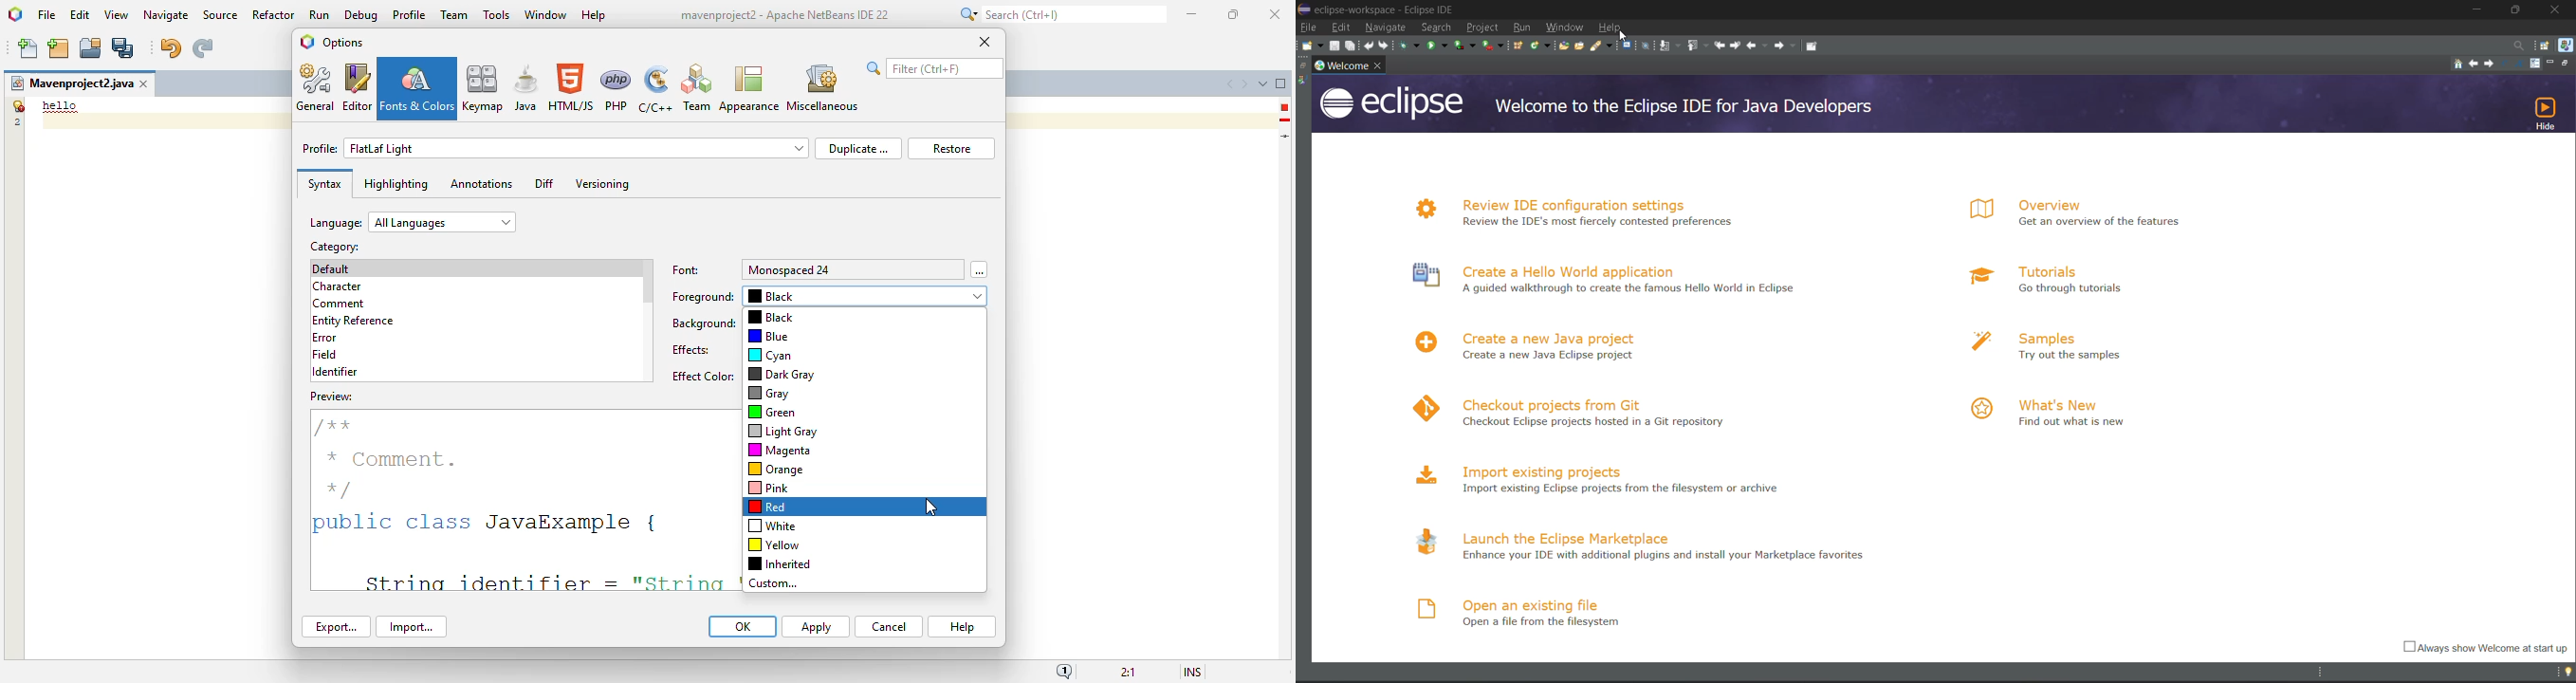 The width and height of the screenshot is (2576, 700). Describe the element at coordinates (29, 48) in the screenshot. I see `new file` at that location.